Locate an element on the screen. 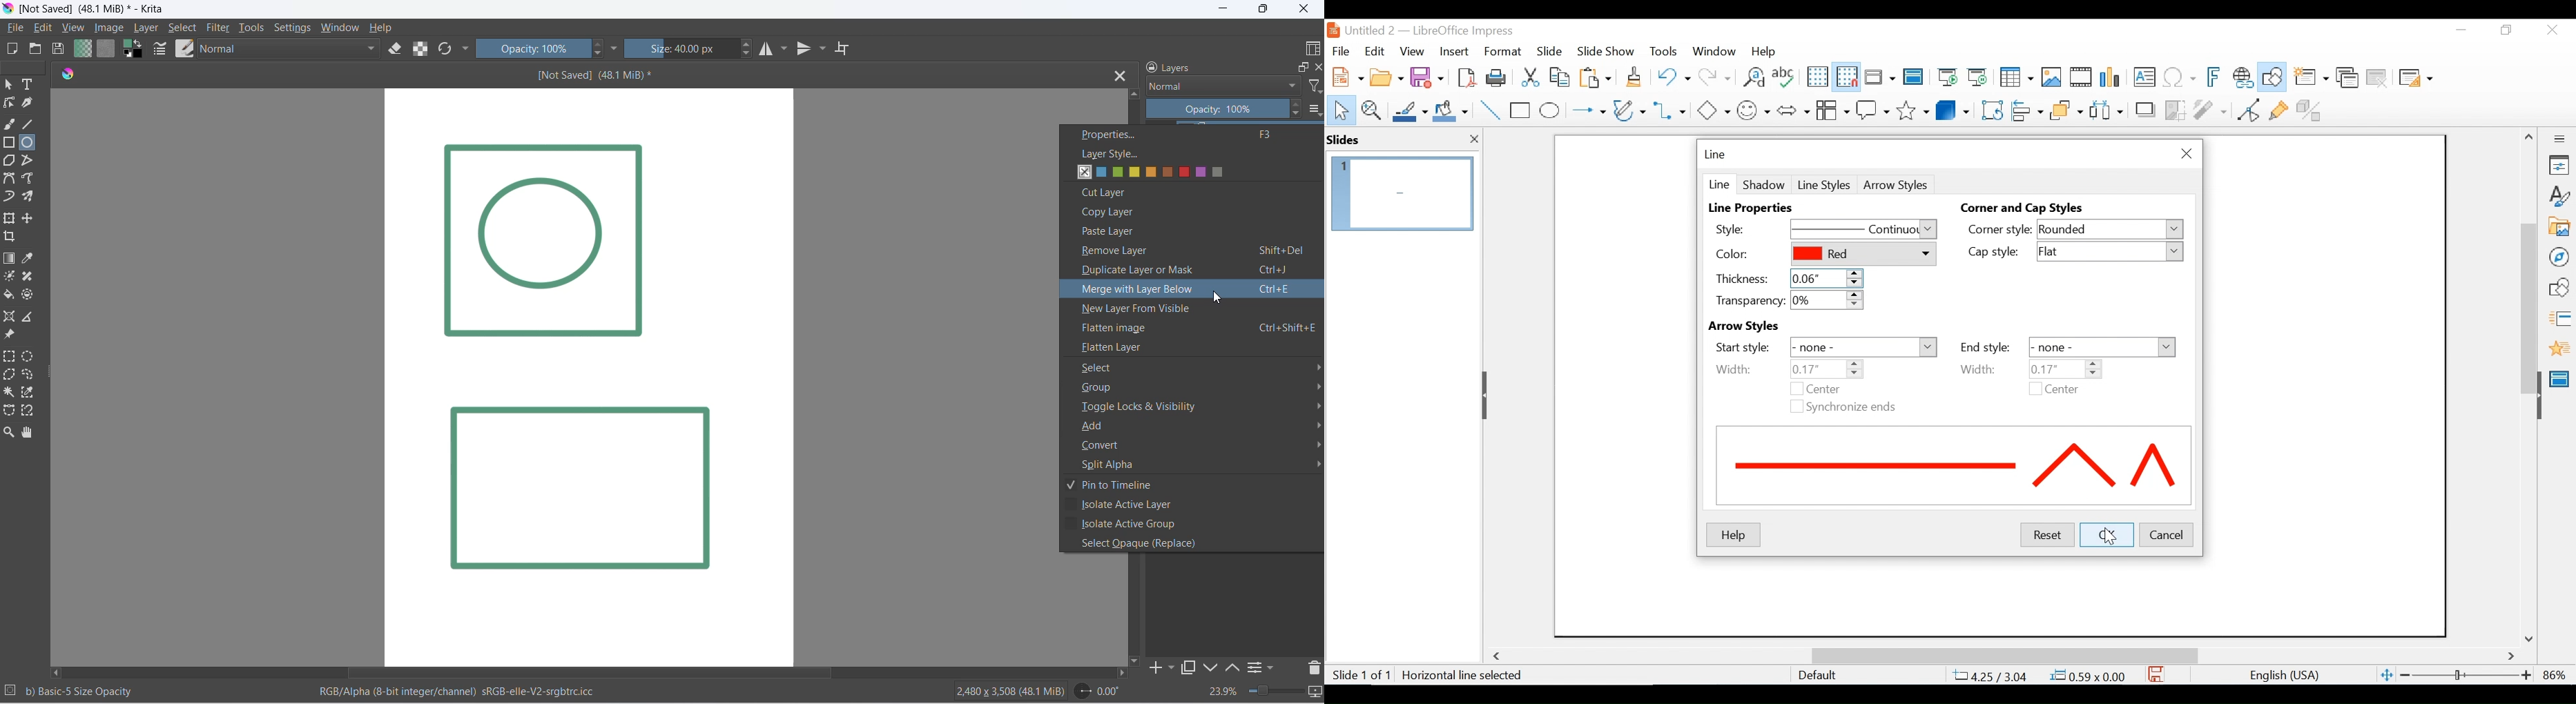 This screenshot has width=2576, height=728. Stars and Banners is located at coordinates (1914, 108).